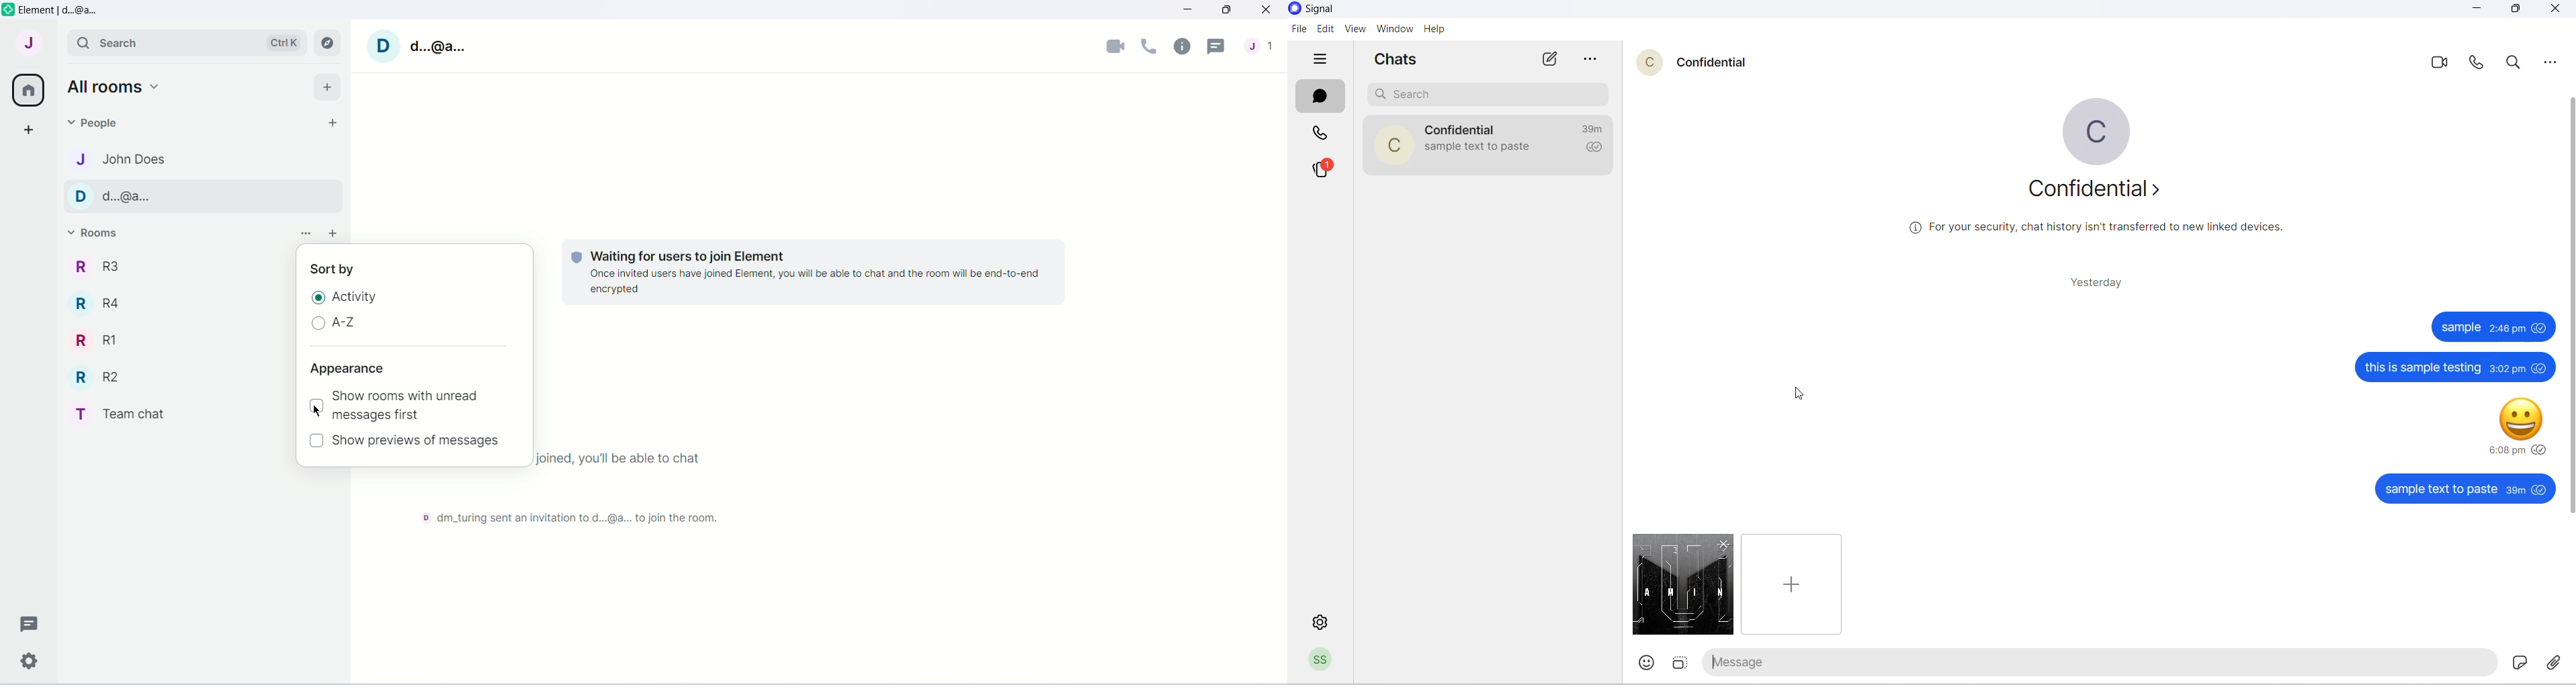 Image resolution: width=2576 pixels, height=700 pixels. What do you see at coordinates (2427, 368) in the screenshot?
I see `this is sample testing` at bounding box center [2427, 368].